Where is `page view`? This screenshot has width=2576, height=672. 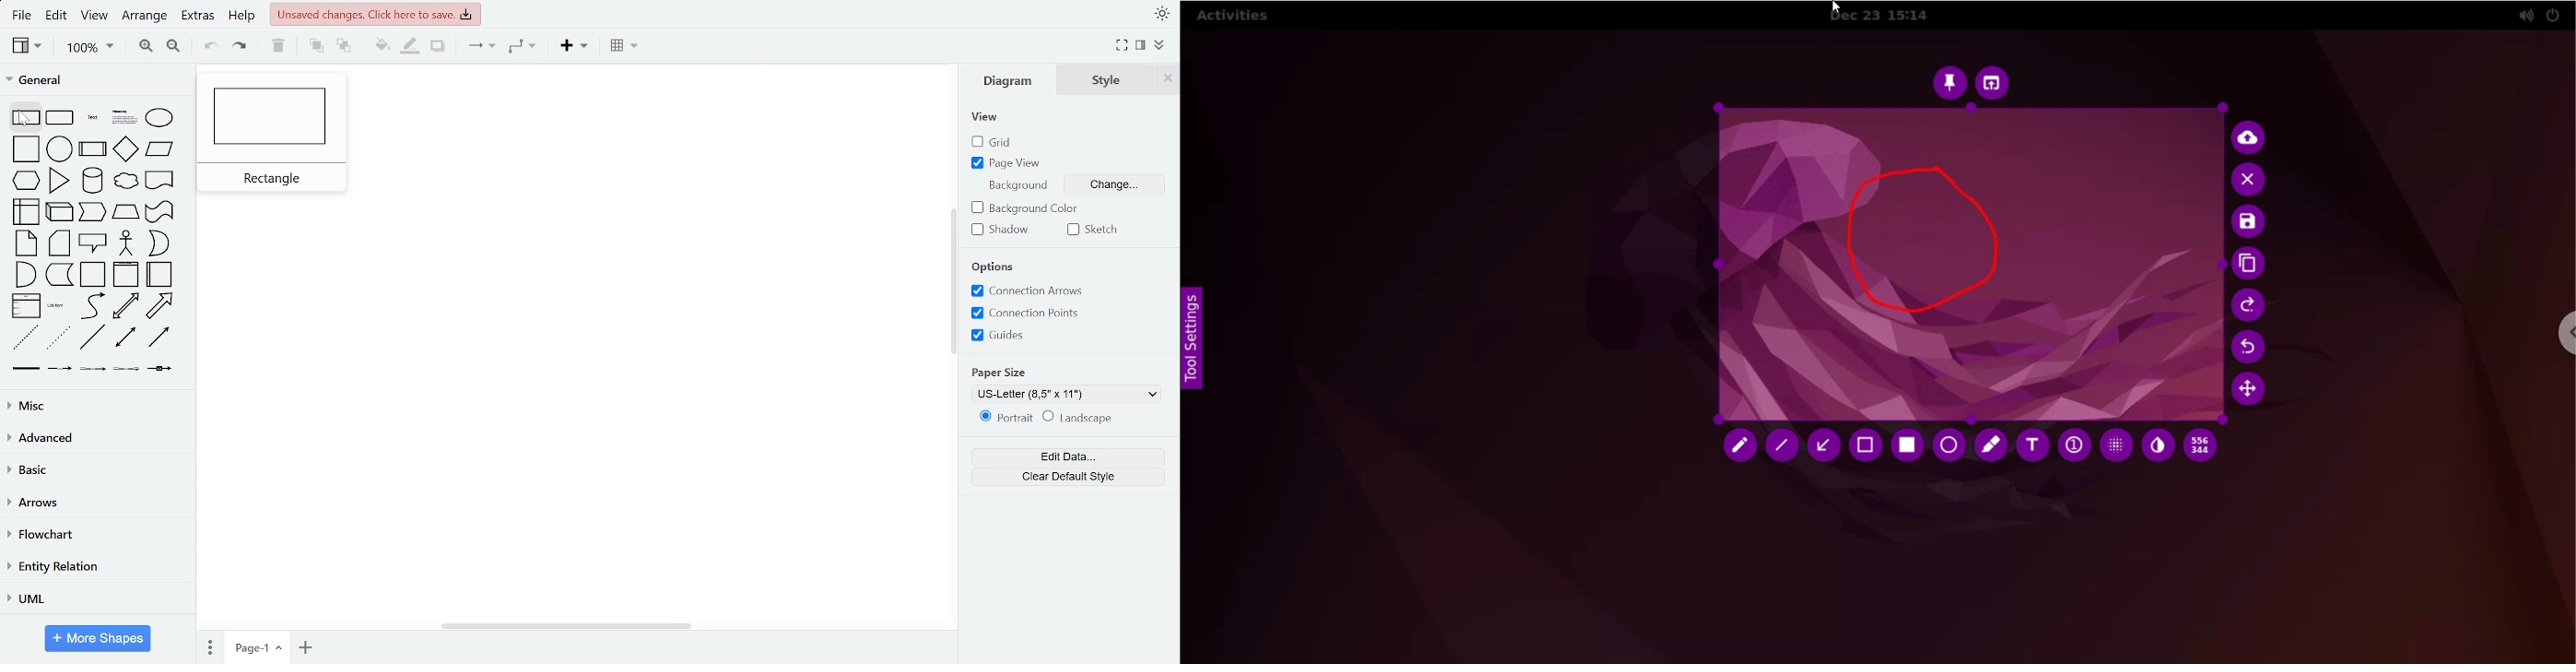
page view is located at coordinates (1003, 164).